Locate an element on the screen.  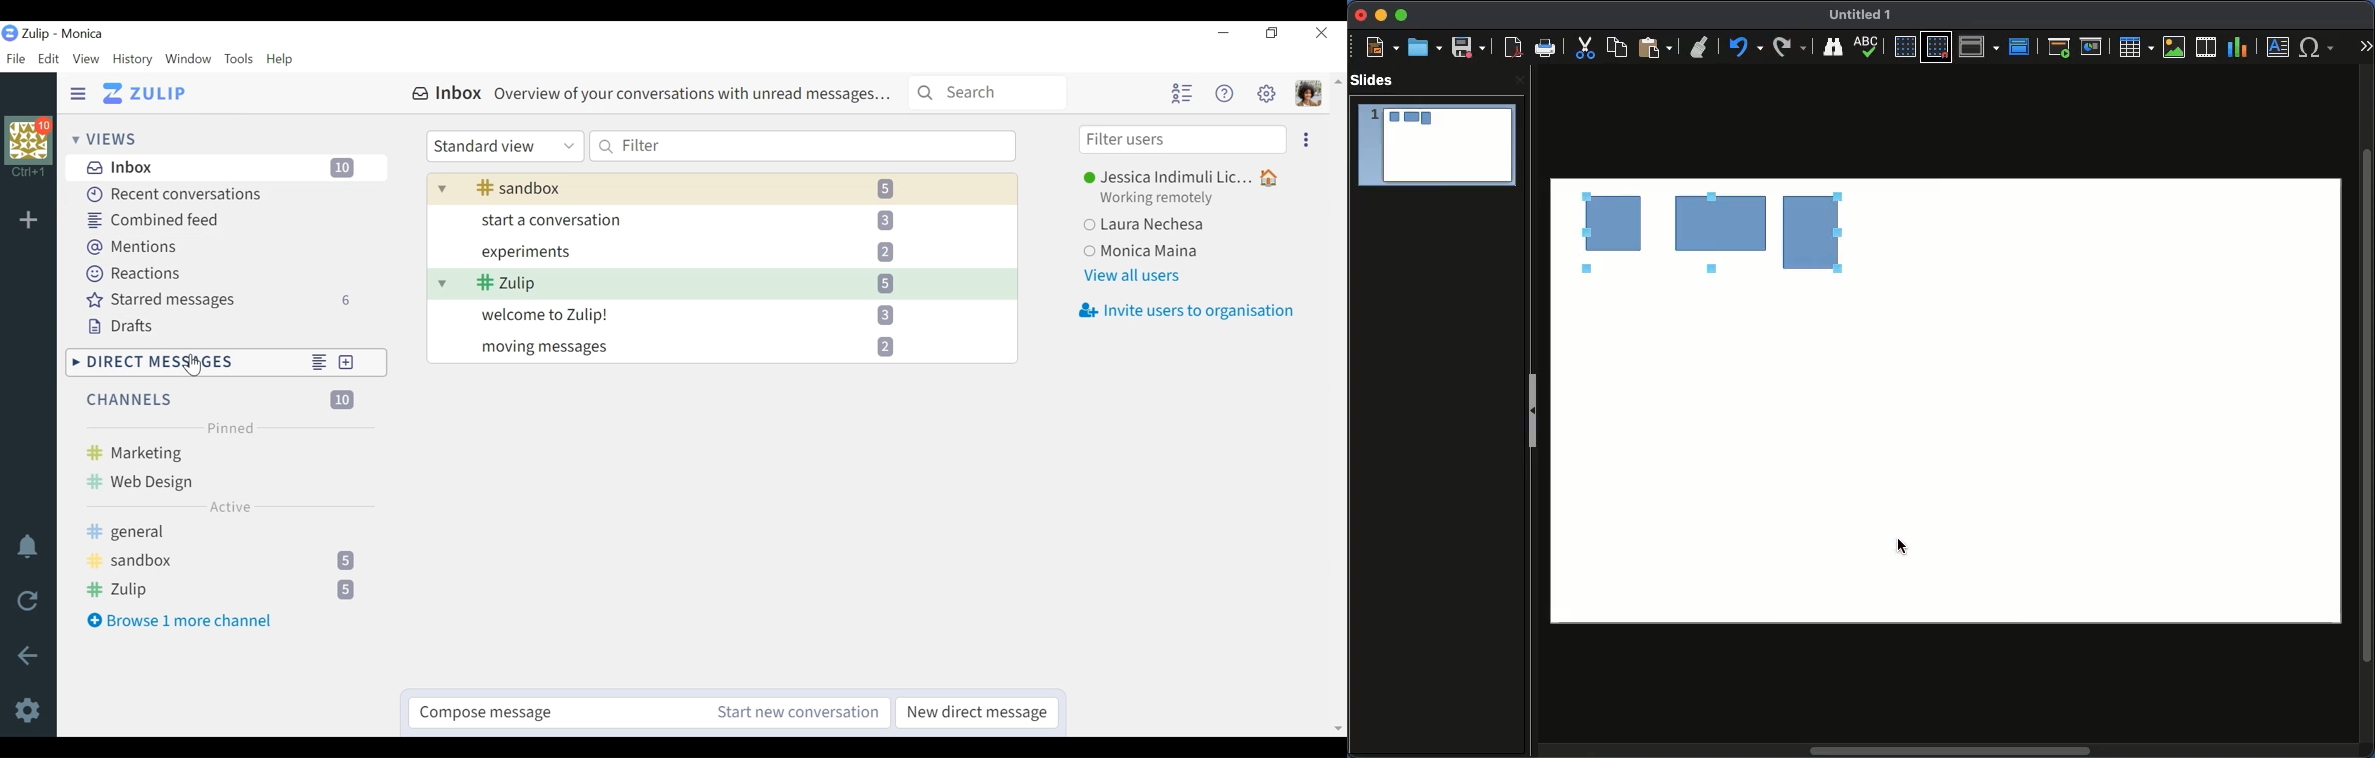
Undo is located at coordinates (1747, 48).